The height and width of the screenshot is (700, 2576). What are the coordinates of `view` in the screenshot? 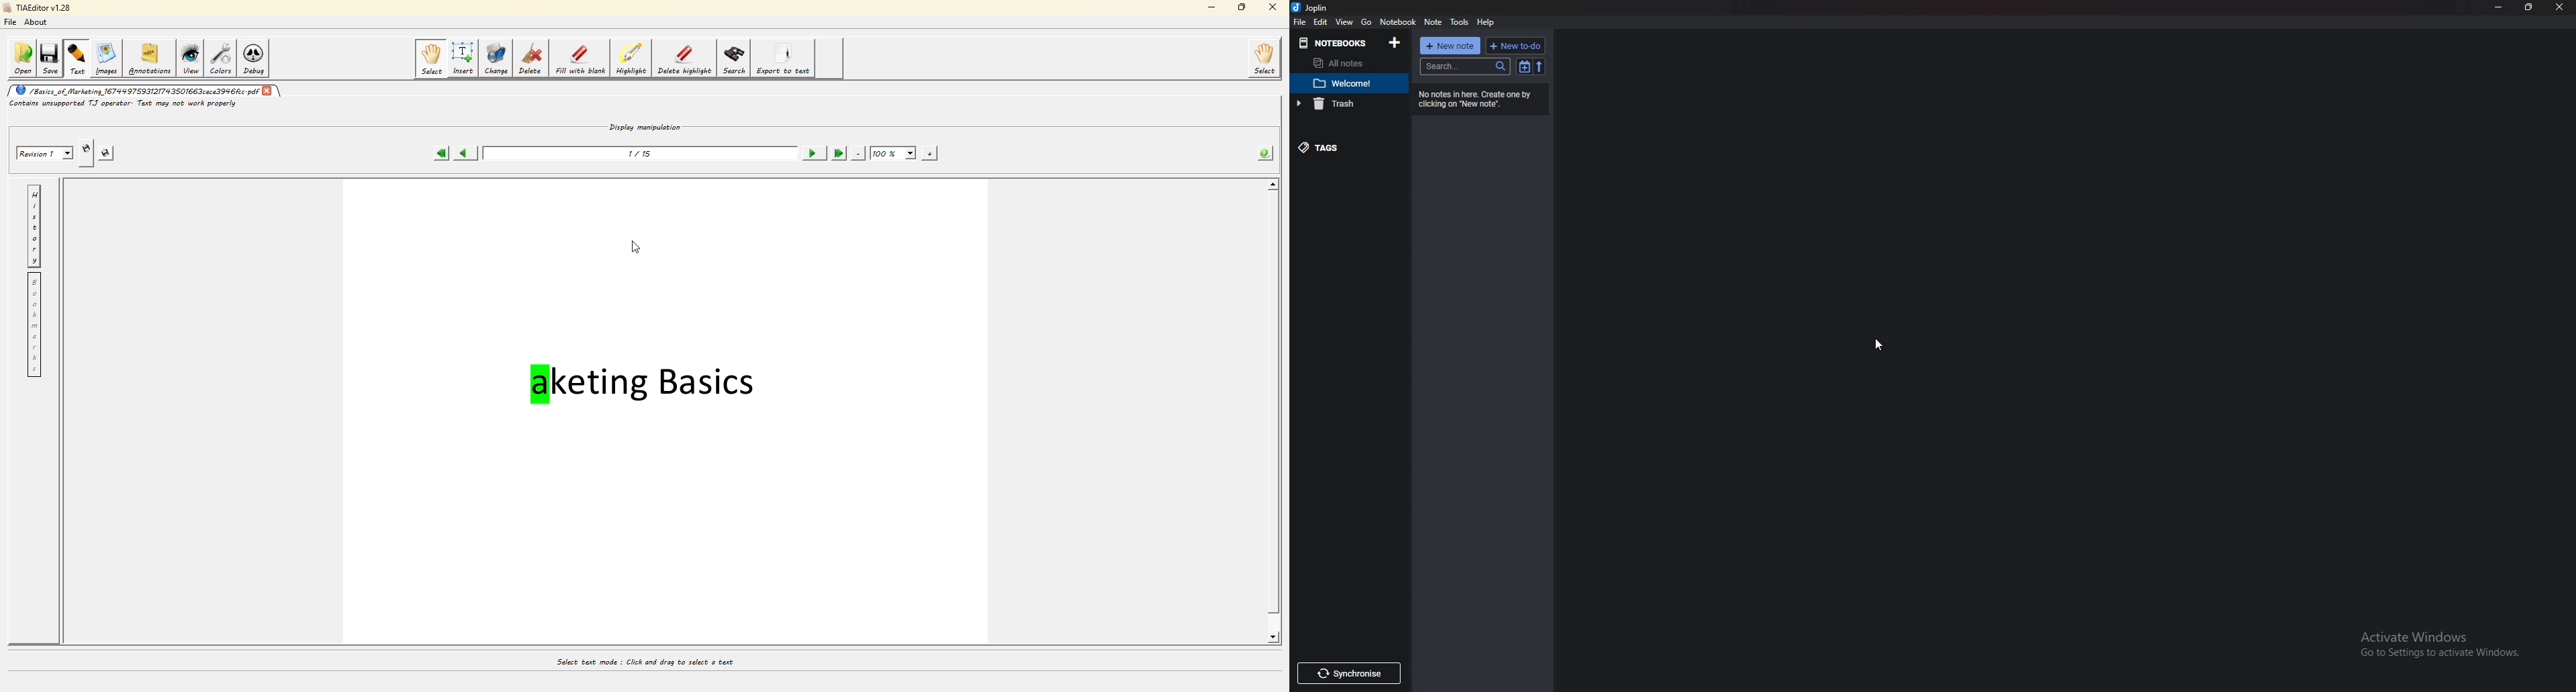 It's located at (1346, 21).